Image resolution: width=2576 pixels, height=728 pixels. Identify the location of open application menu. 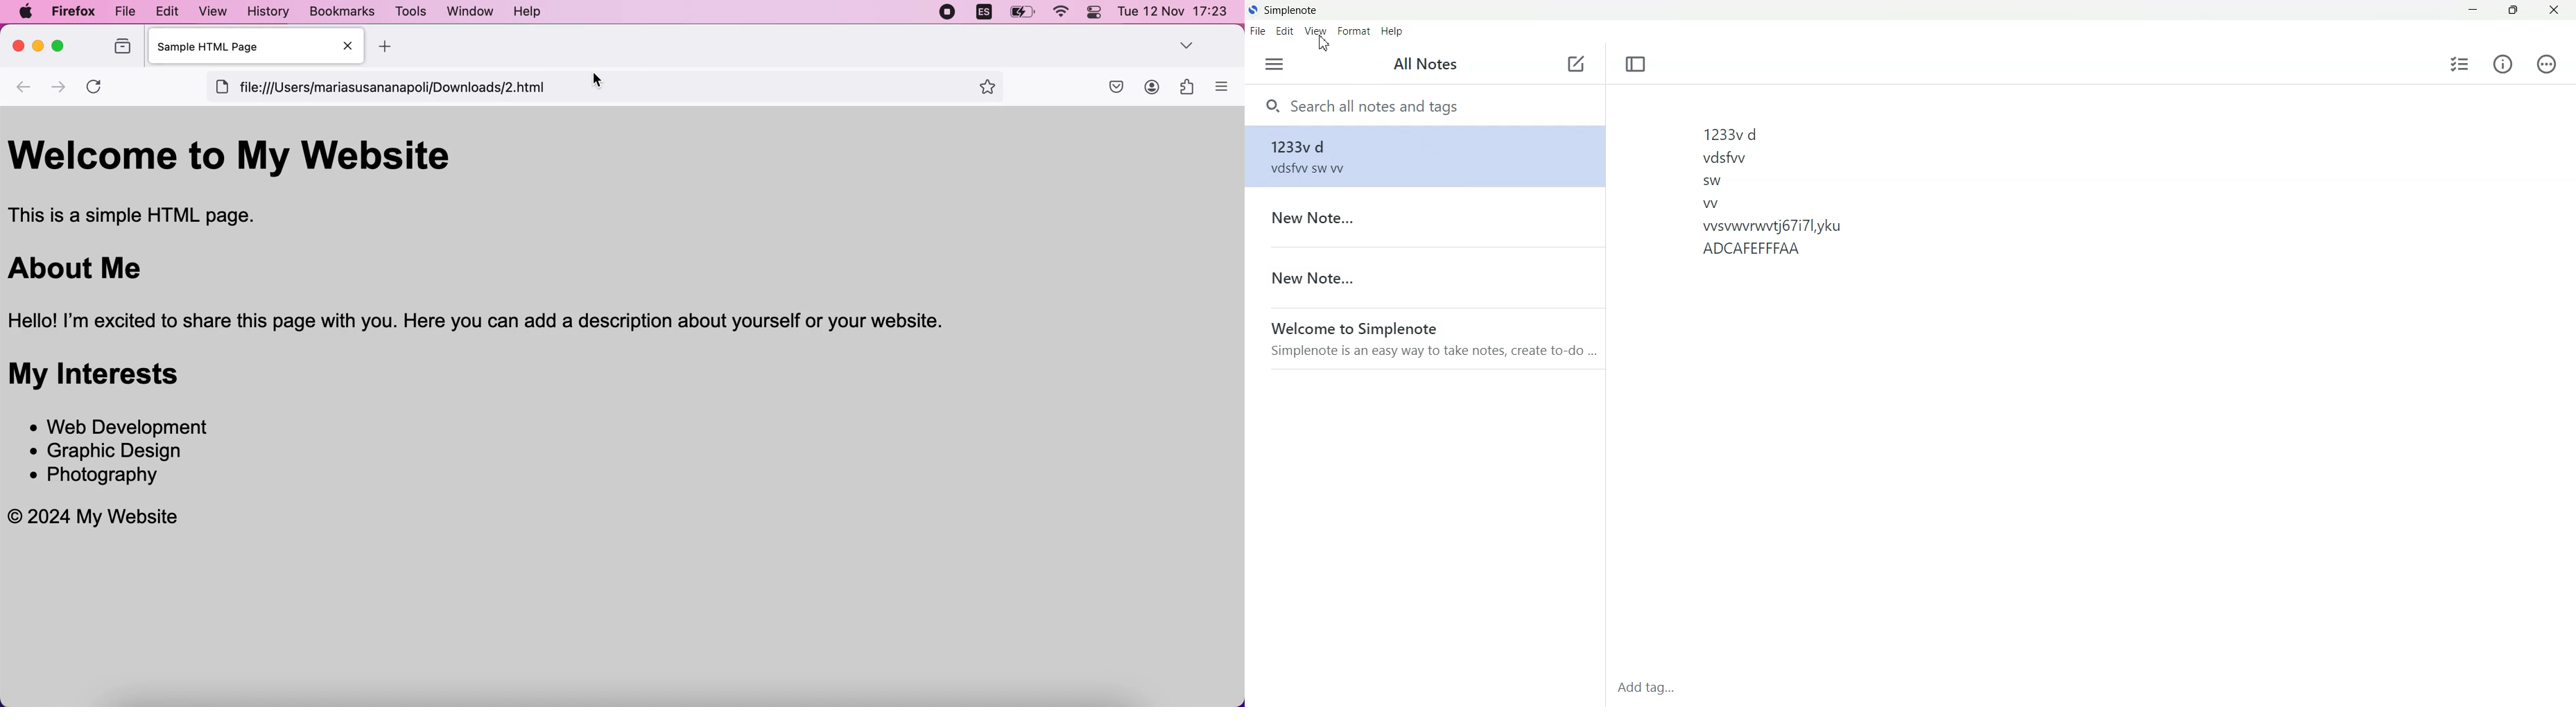
(1223, 87).